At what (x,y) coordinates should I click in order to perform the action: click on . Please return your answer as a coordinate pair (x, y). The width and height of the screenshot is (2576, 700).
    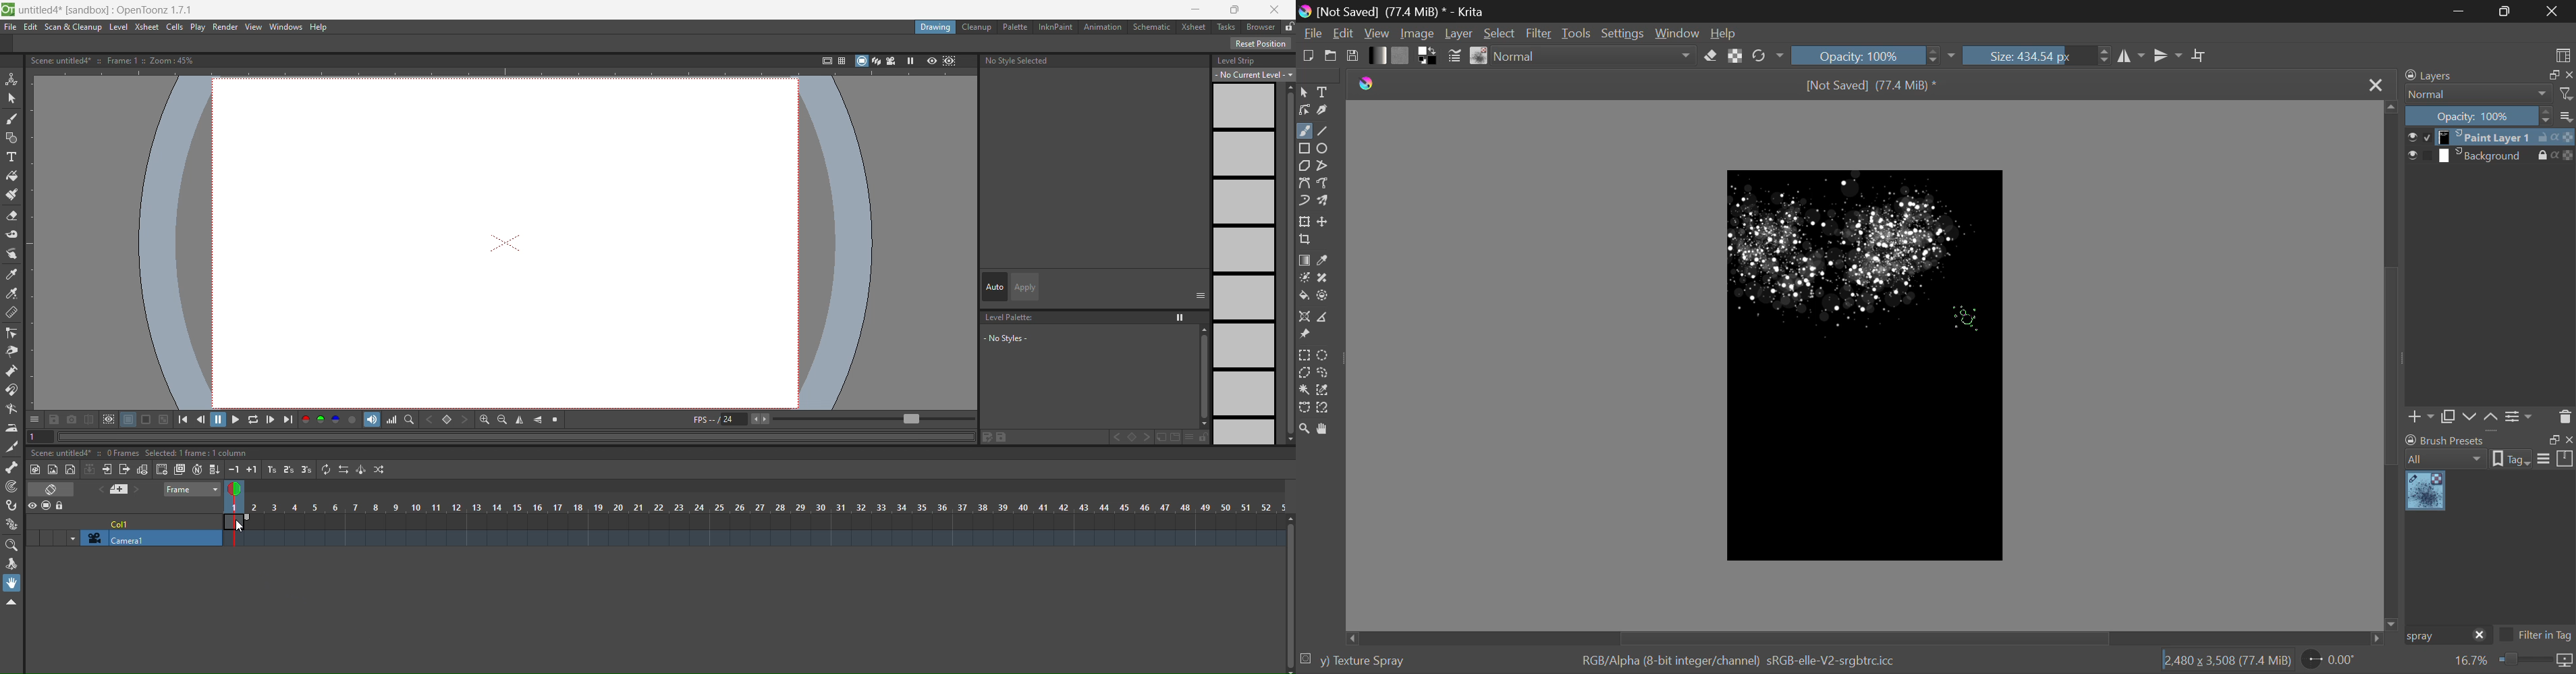
    Looking at the image, I should click on (537, 419).